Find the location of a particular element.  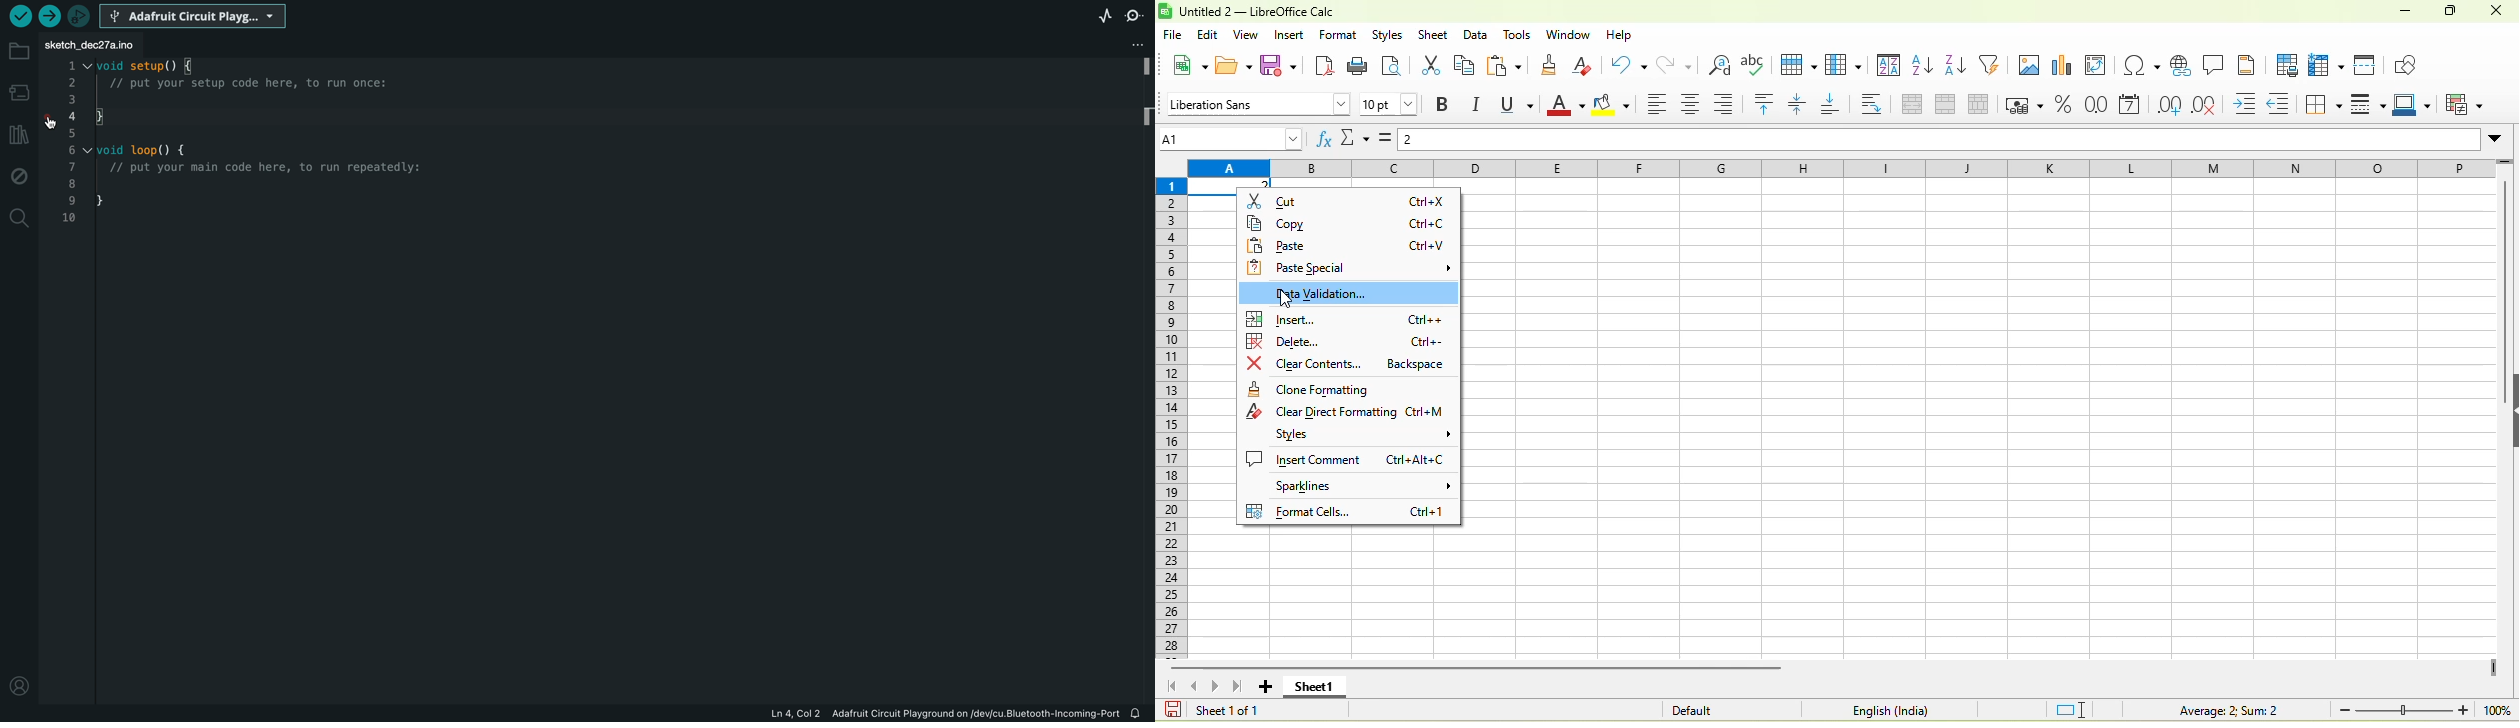

decrease indent is located at coordinates (2284, 106).